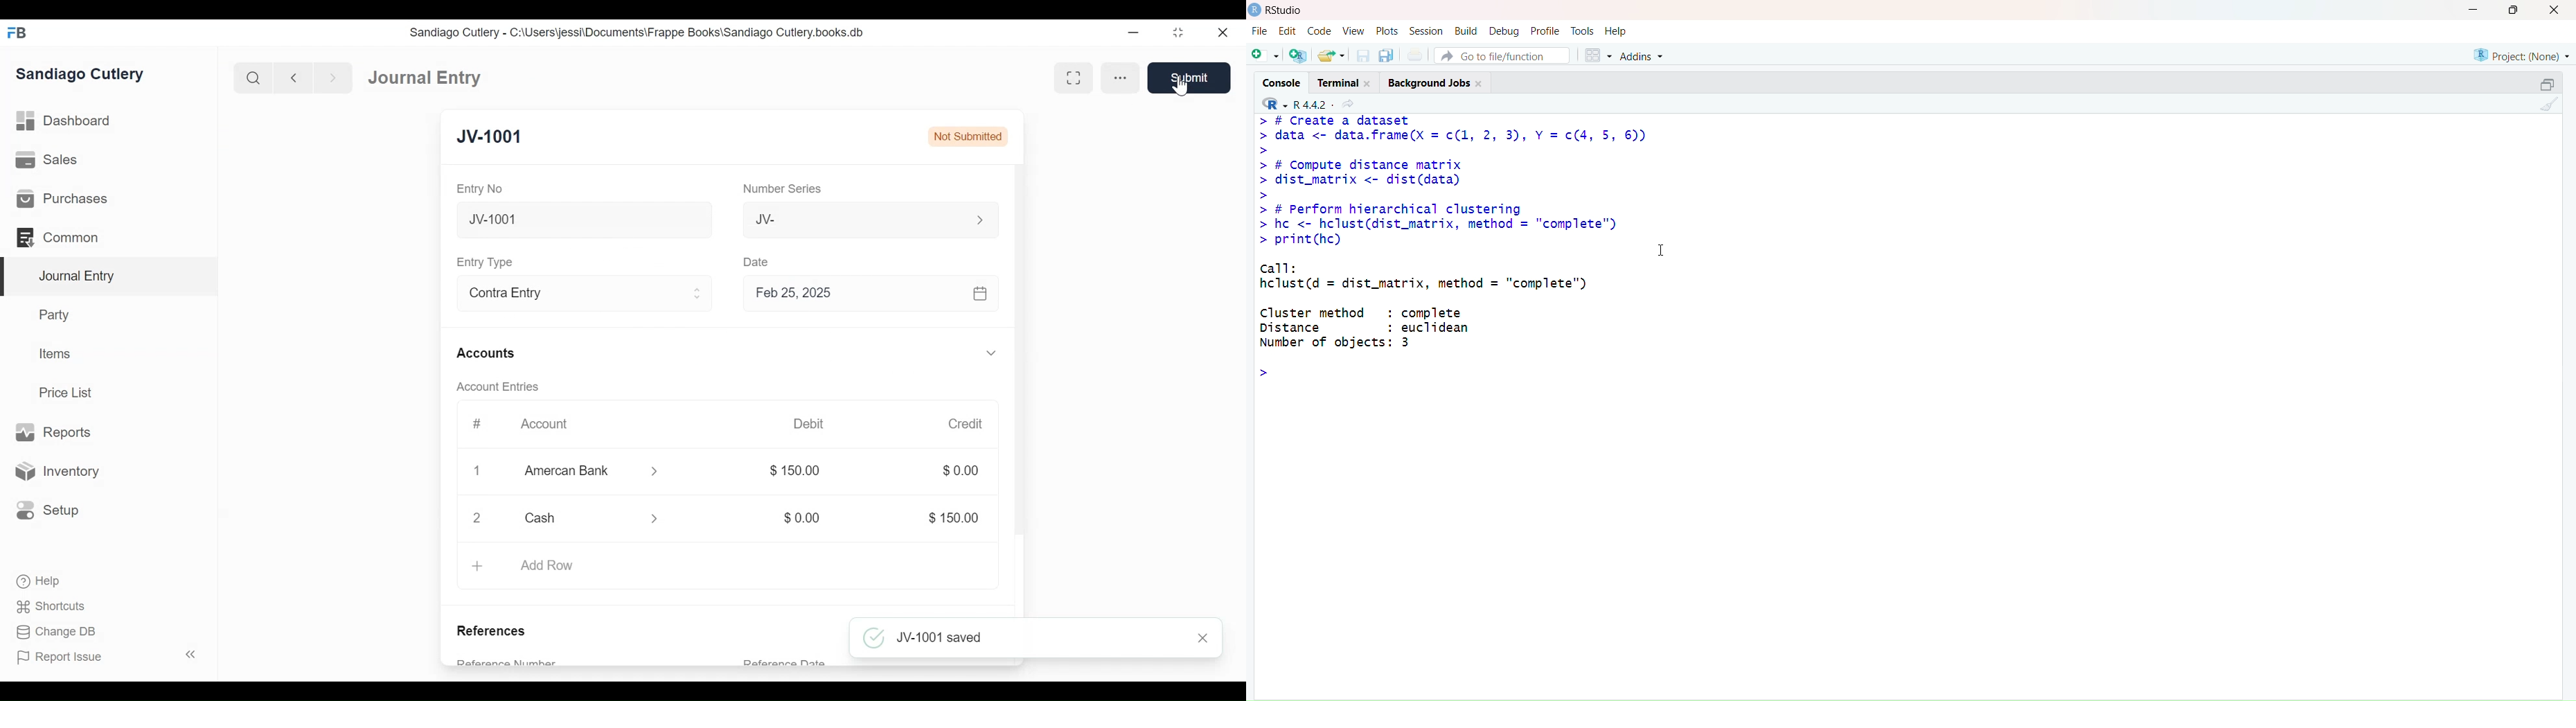  I want to click on Open an existing file (Ctrl + O), so click(1331, 54).